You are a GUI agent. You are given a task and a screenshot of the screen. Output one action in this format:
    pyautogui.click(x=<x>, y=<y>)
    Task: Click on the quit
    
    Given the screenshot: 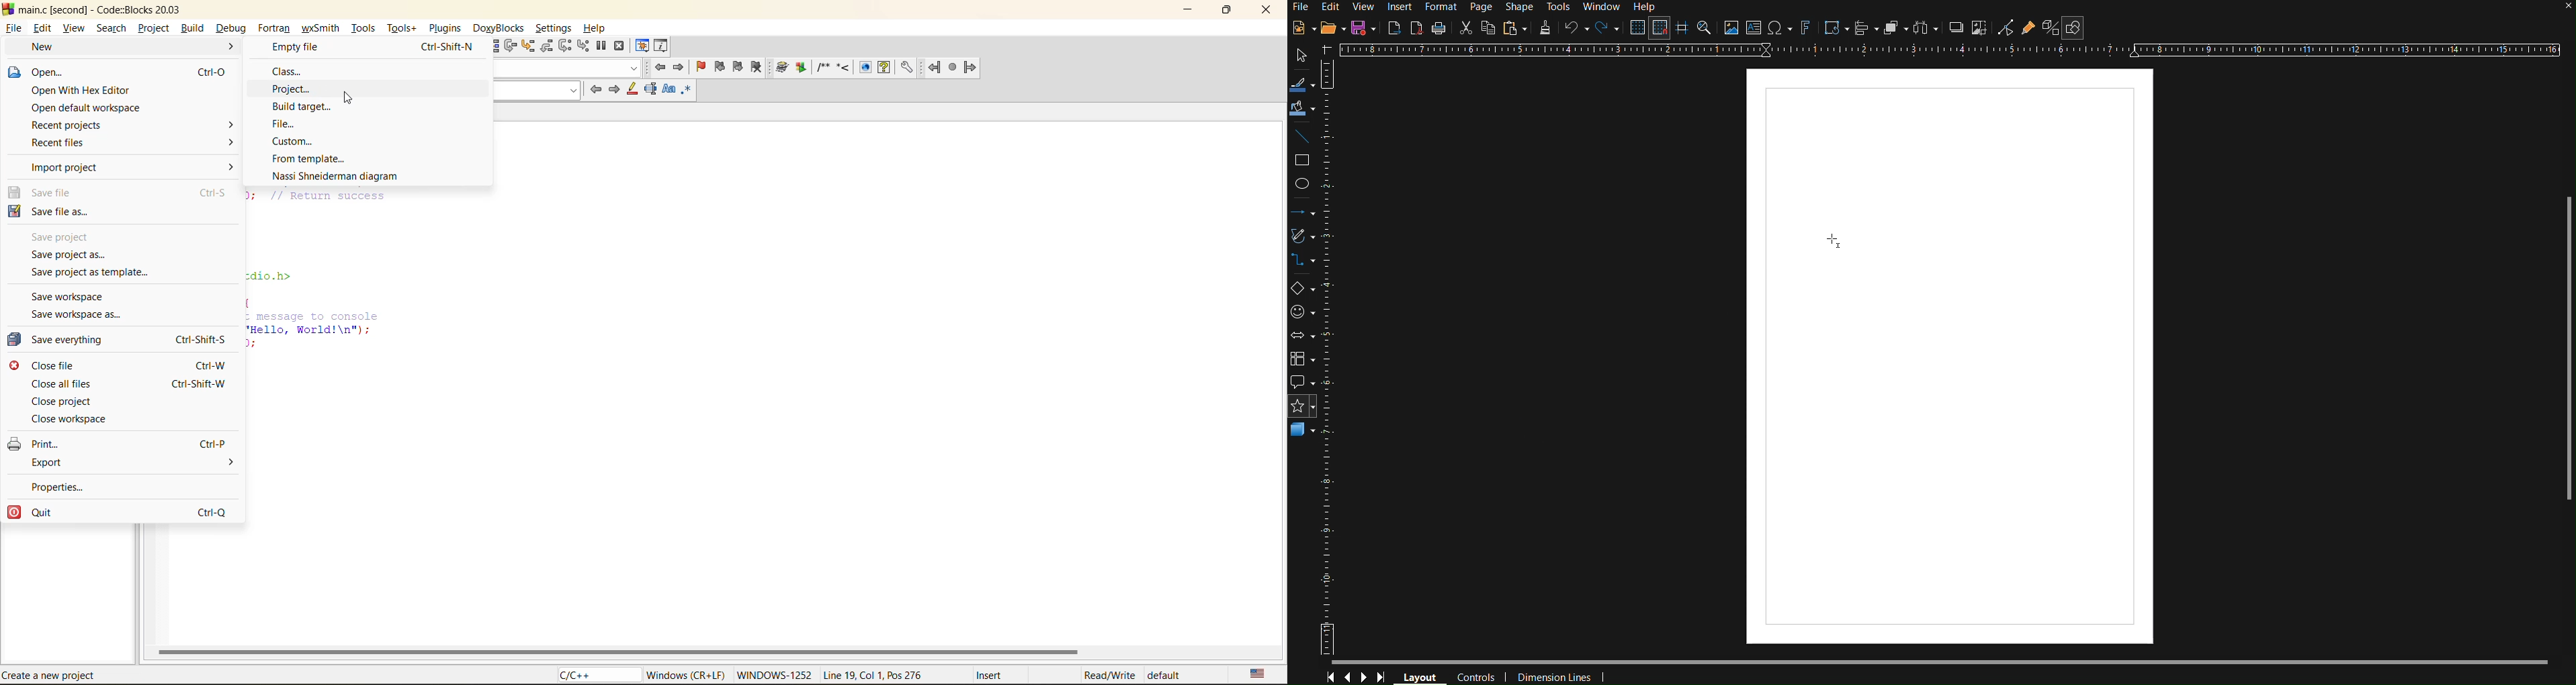 What is the action you would take?
    pyautogui.click(x=42, y=513)
    